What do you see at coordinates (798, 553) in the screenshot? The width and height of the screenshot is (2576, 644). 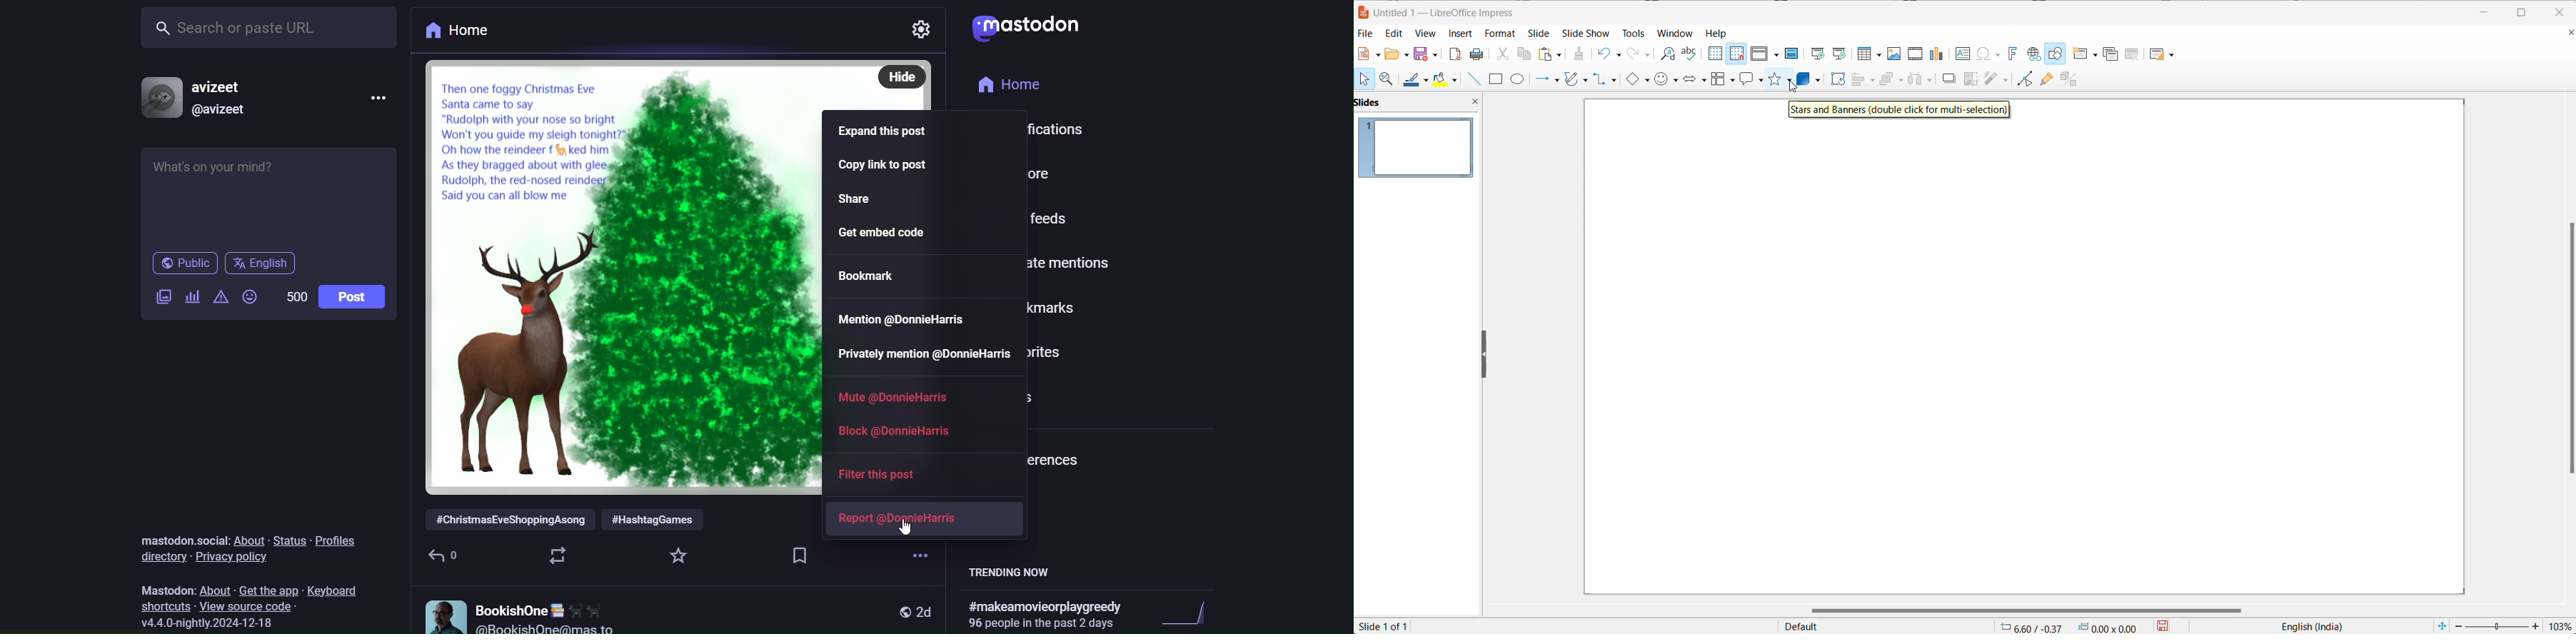 I see `bookmark` at bounding box center [798, 553].